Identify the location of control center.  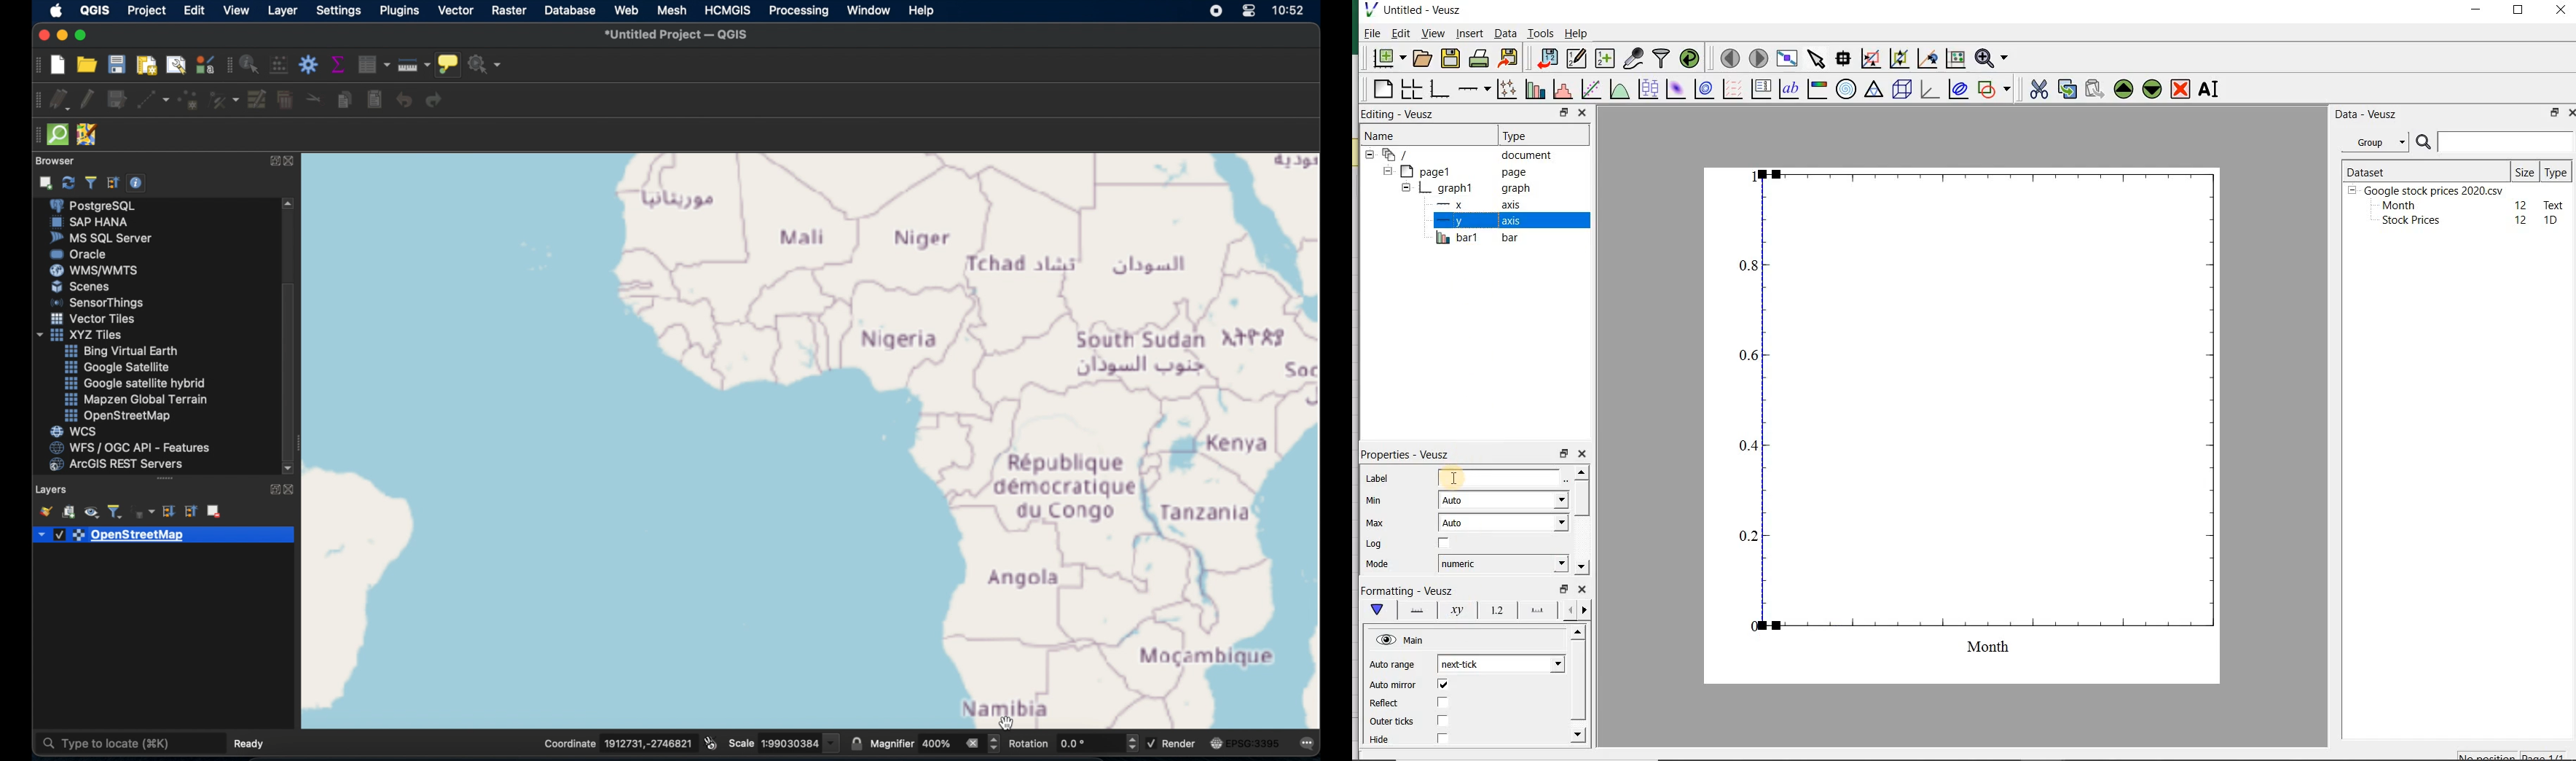
(1249, 13).